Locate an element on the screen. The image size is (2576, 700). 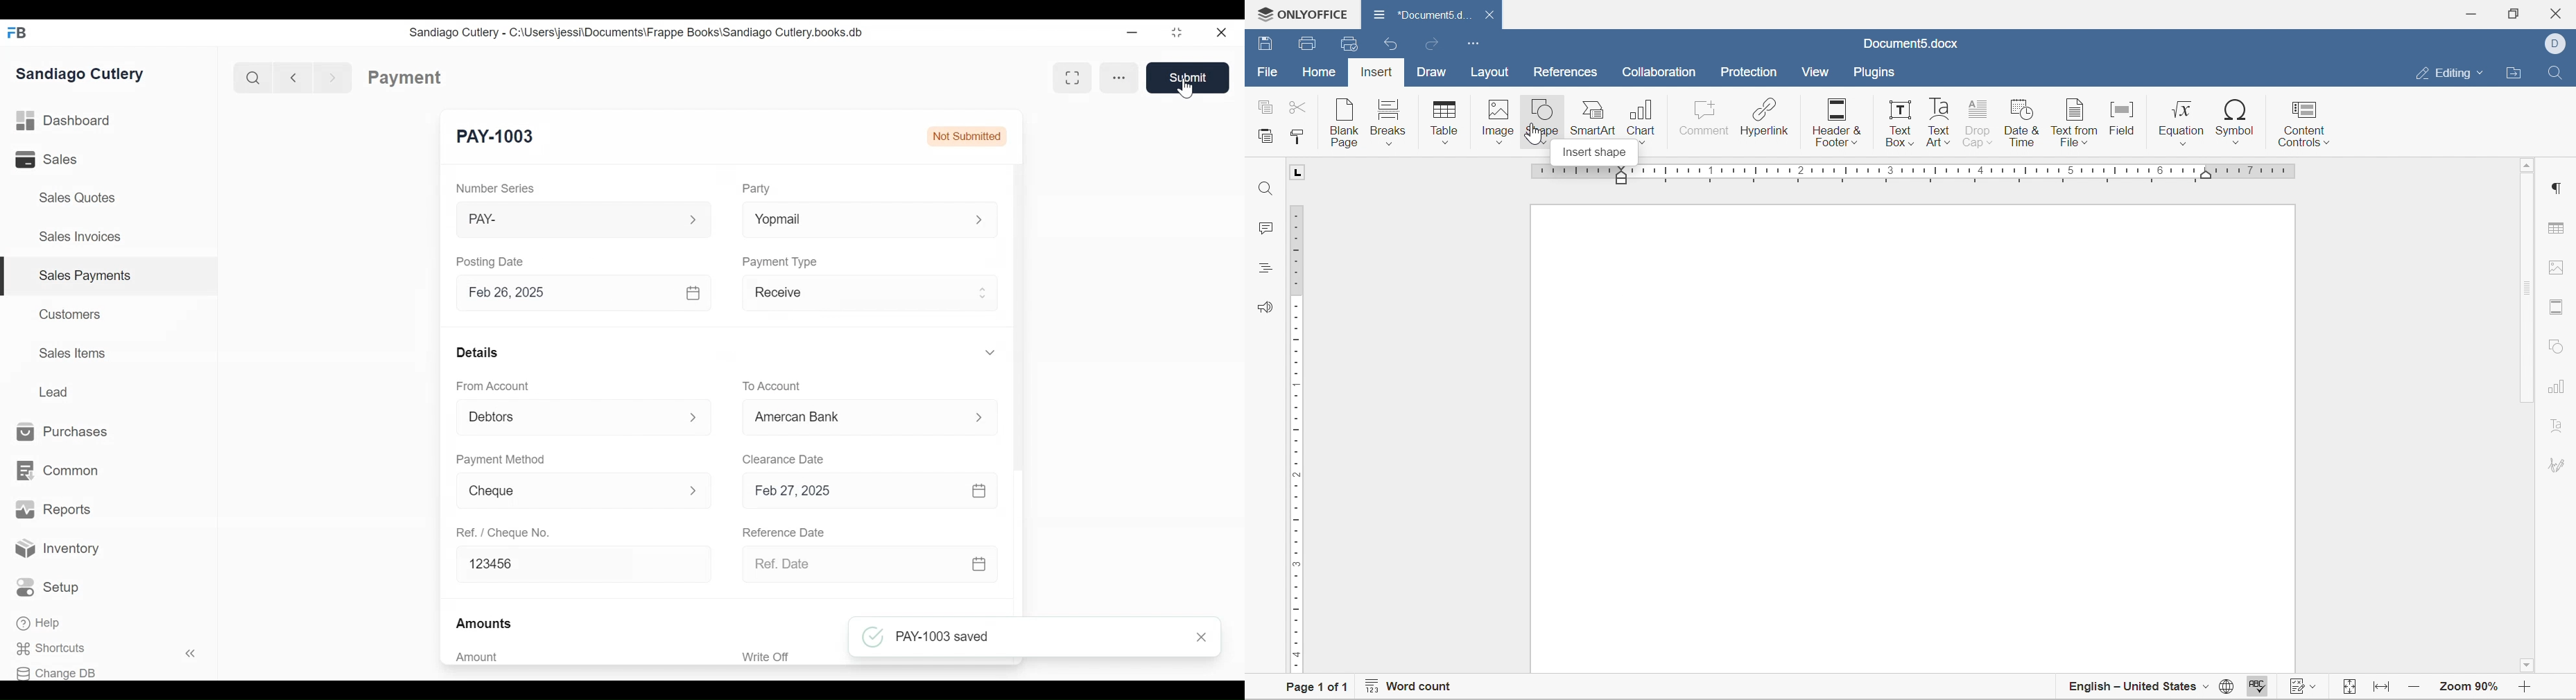
Frappe Books is located at coordinates (18, 32).